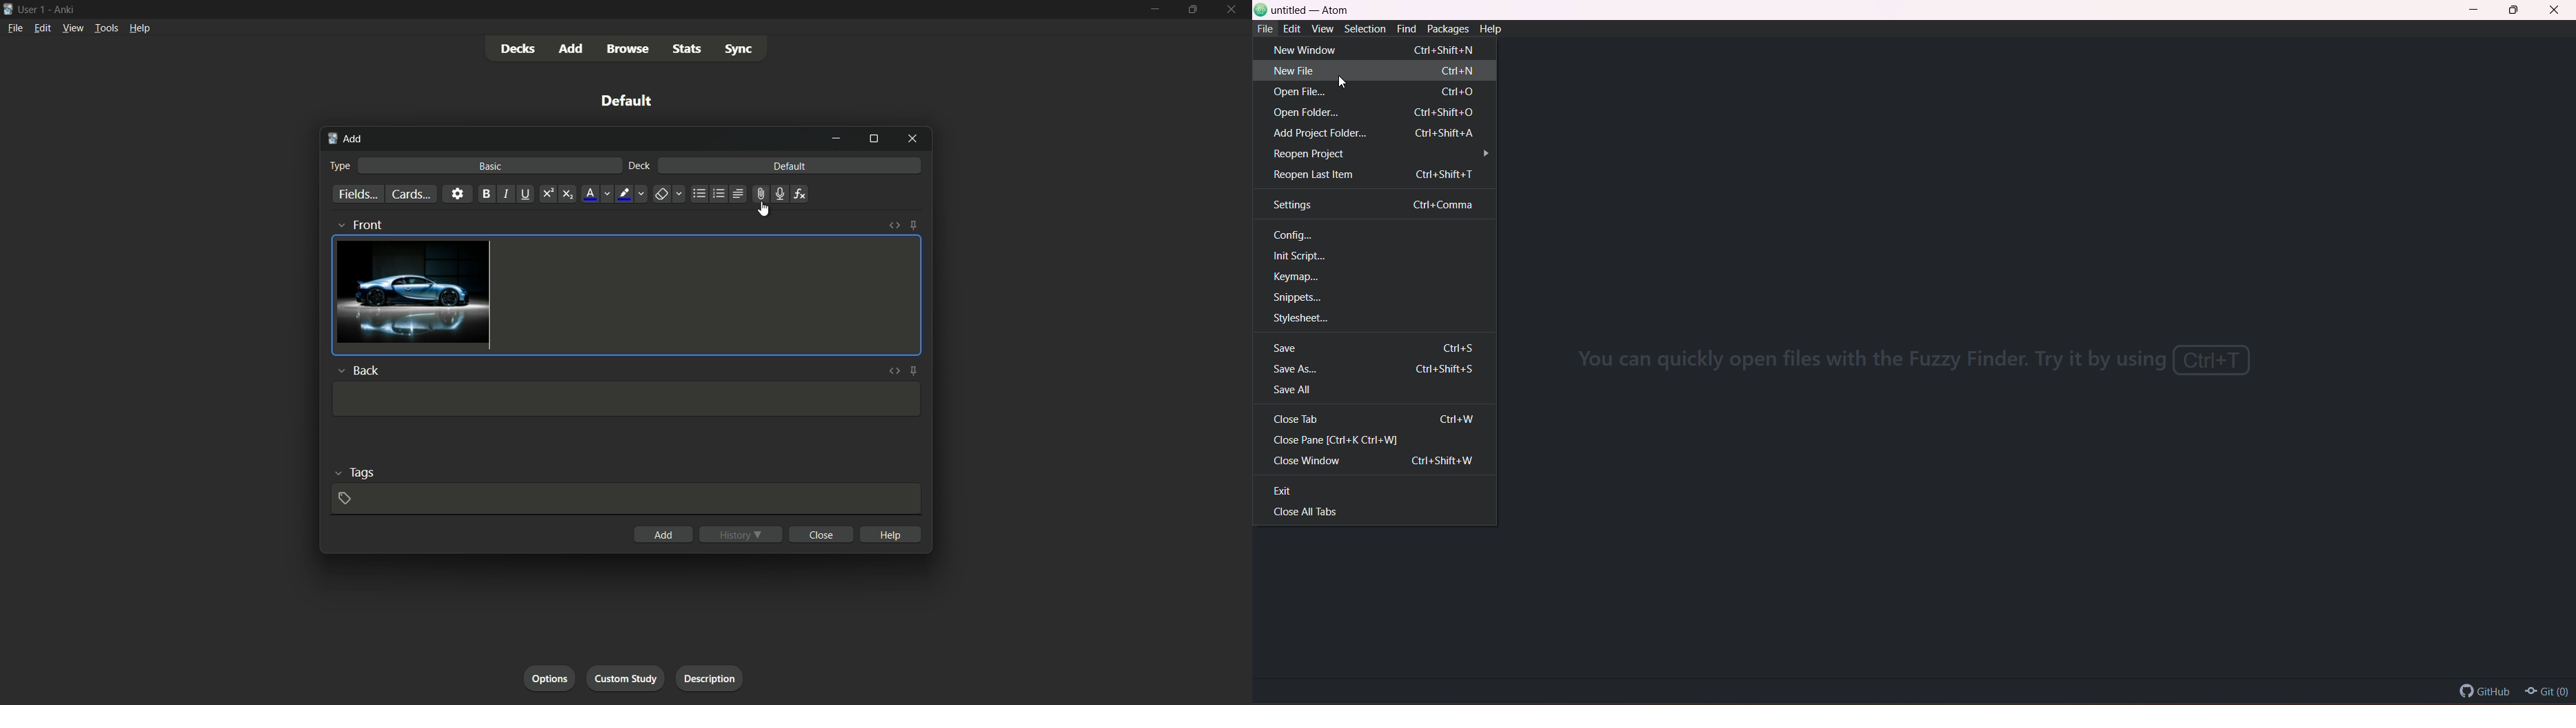 The image size is (2576, 728). What do you see at coordinates (1314, 513) in the screenshot?
I see `Close All Tabs` at bounding box center [1314, 513].